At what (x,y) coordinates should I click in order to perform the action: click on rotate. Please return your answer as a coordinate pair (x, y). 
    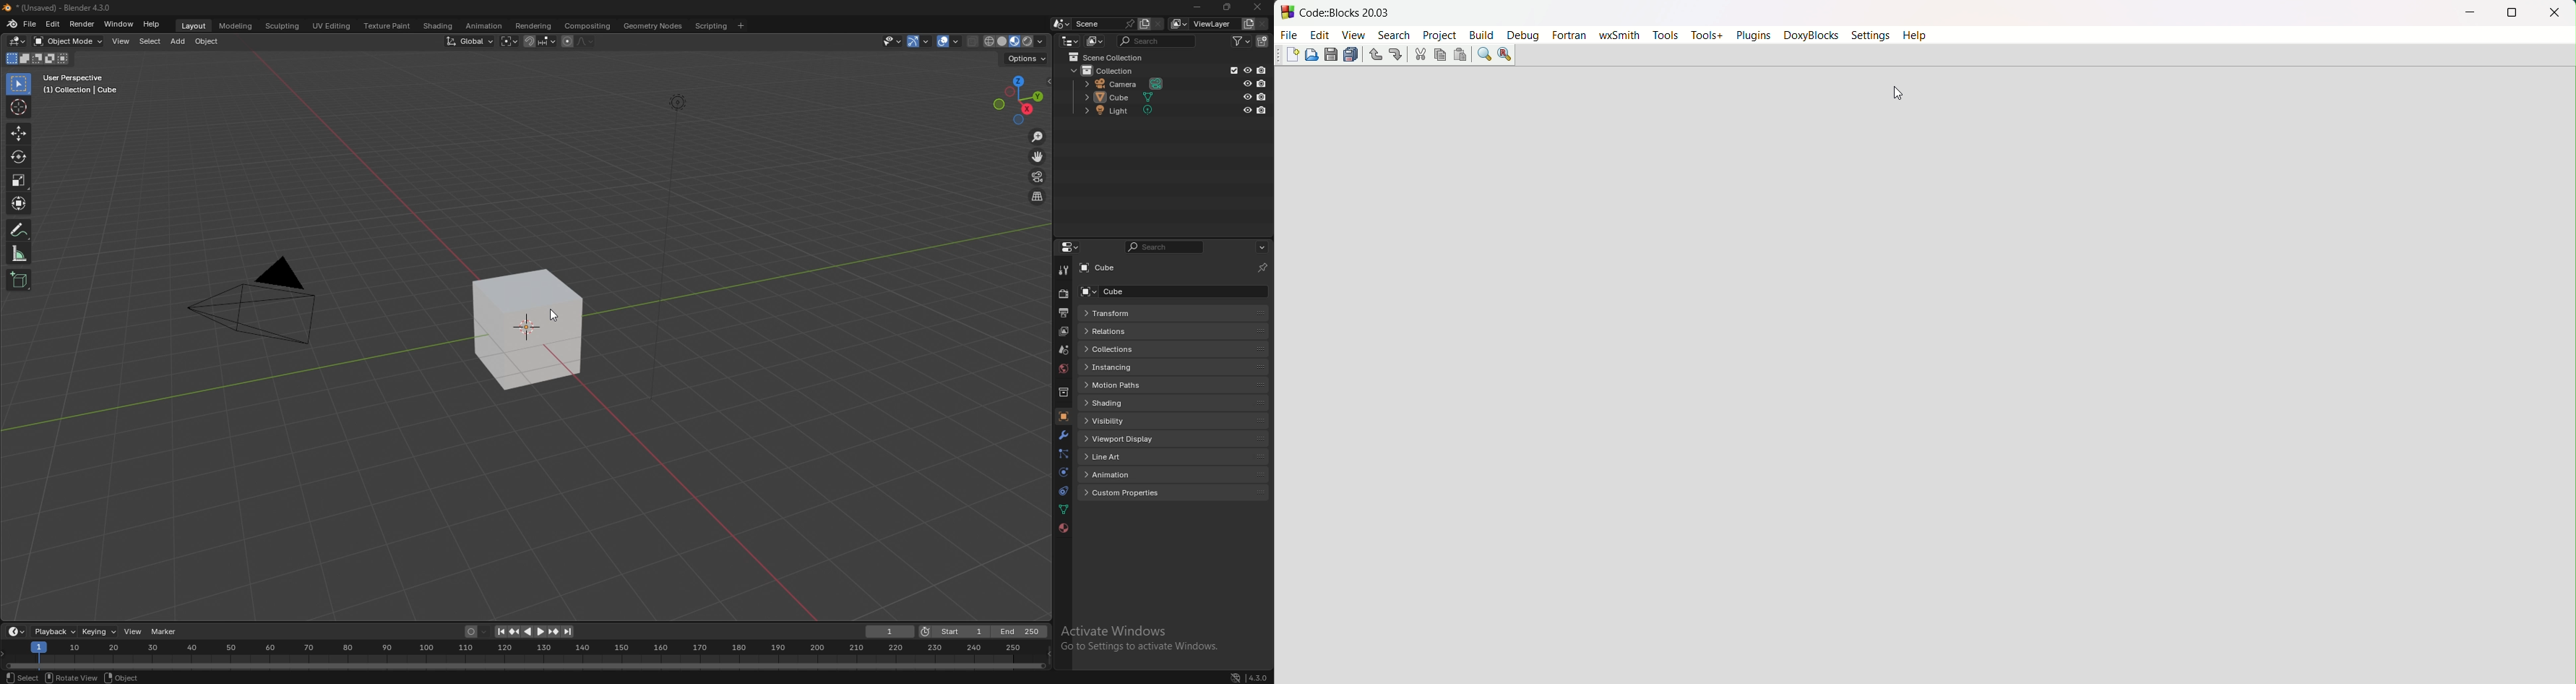
    Looking at the image, I should click on (18, 157).